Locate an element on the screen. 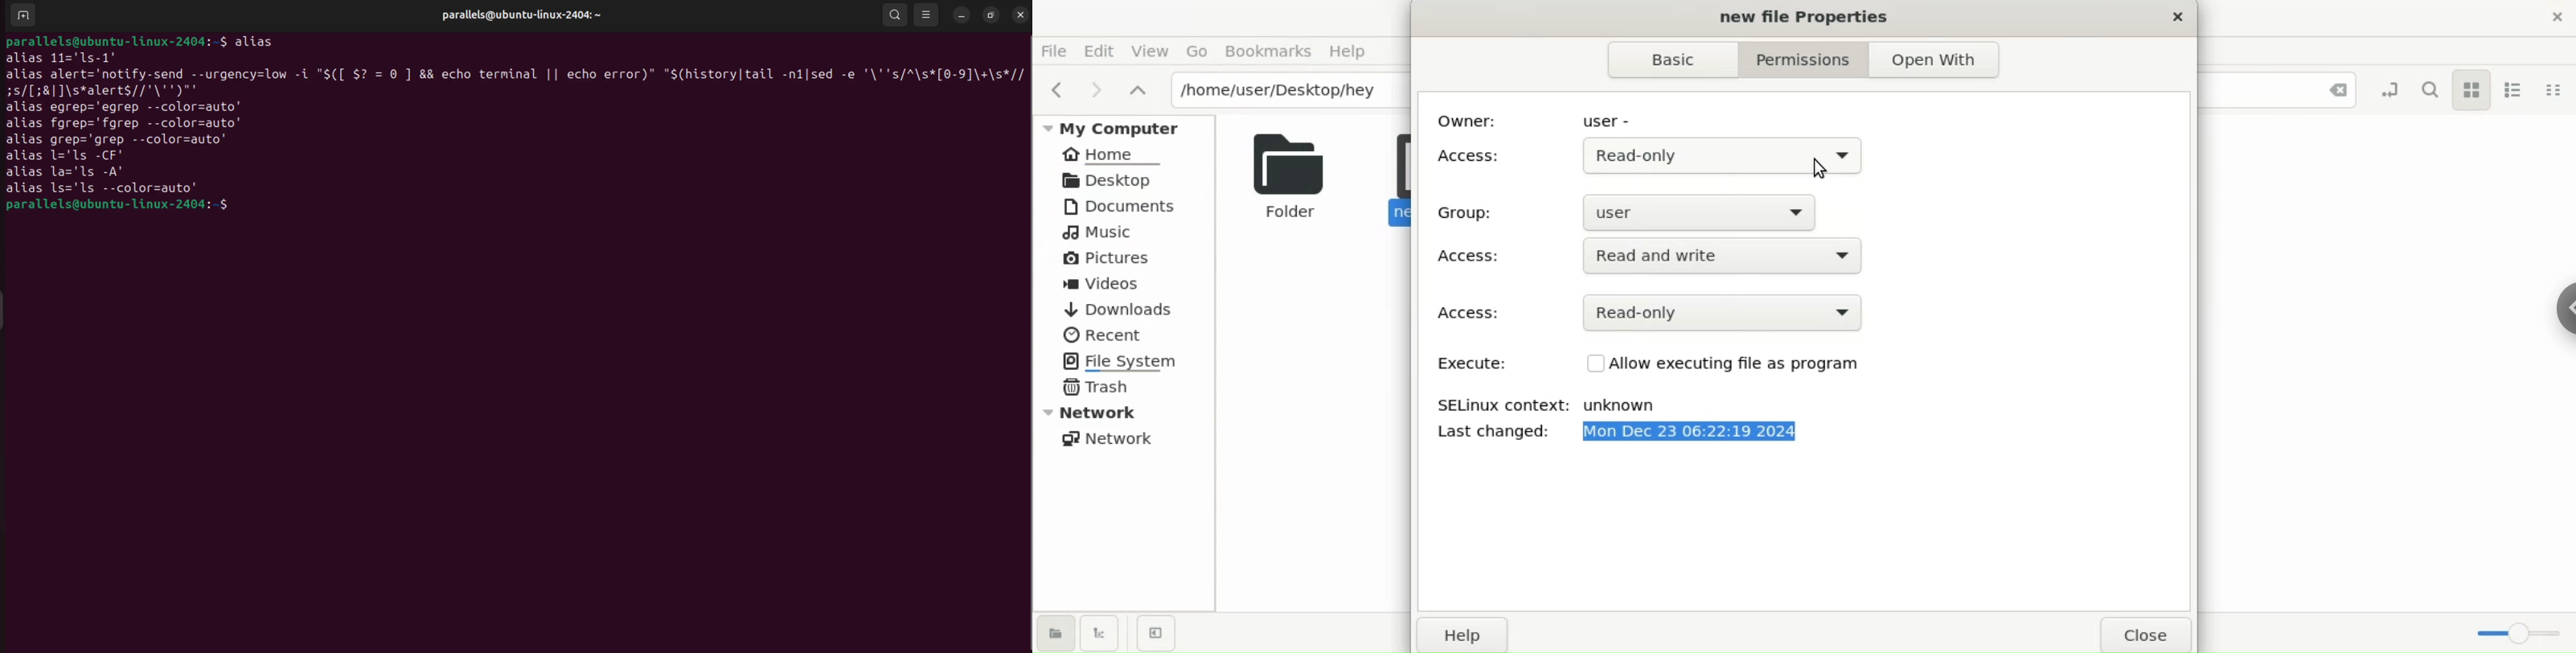 The width and height of the screenshot is (2576, 672). File System is located at coordinates (1126, 360).